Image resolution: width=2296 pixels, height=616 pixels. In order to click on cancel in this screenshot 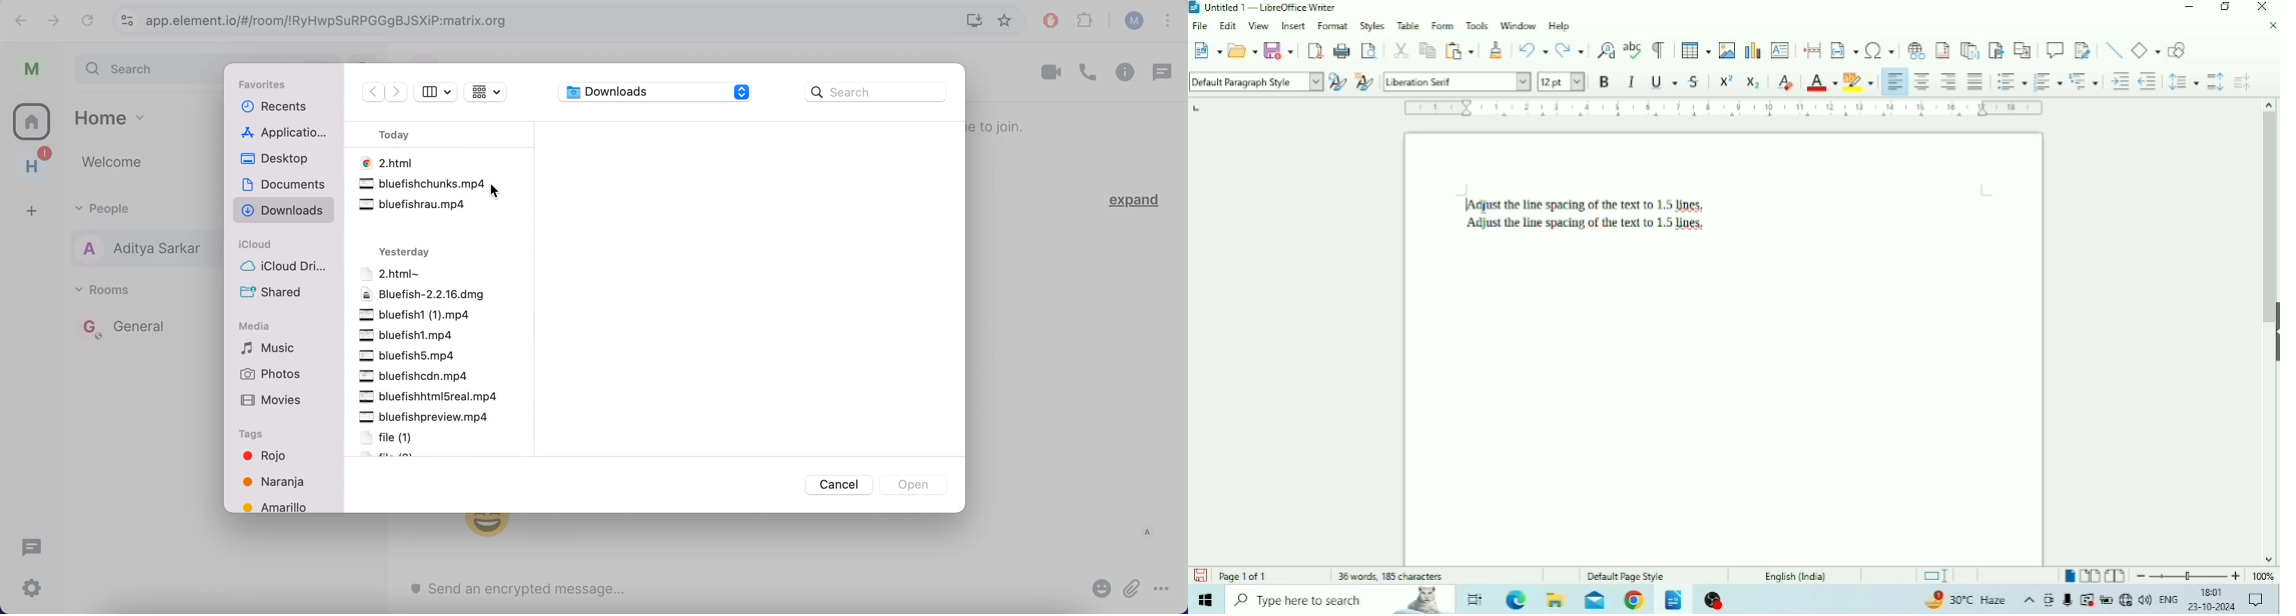, I will do `click(840, 484)`.